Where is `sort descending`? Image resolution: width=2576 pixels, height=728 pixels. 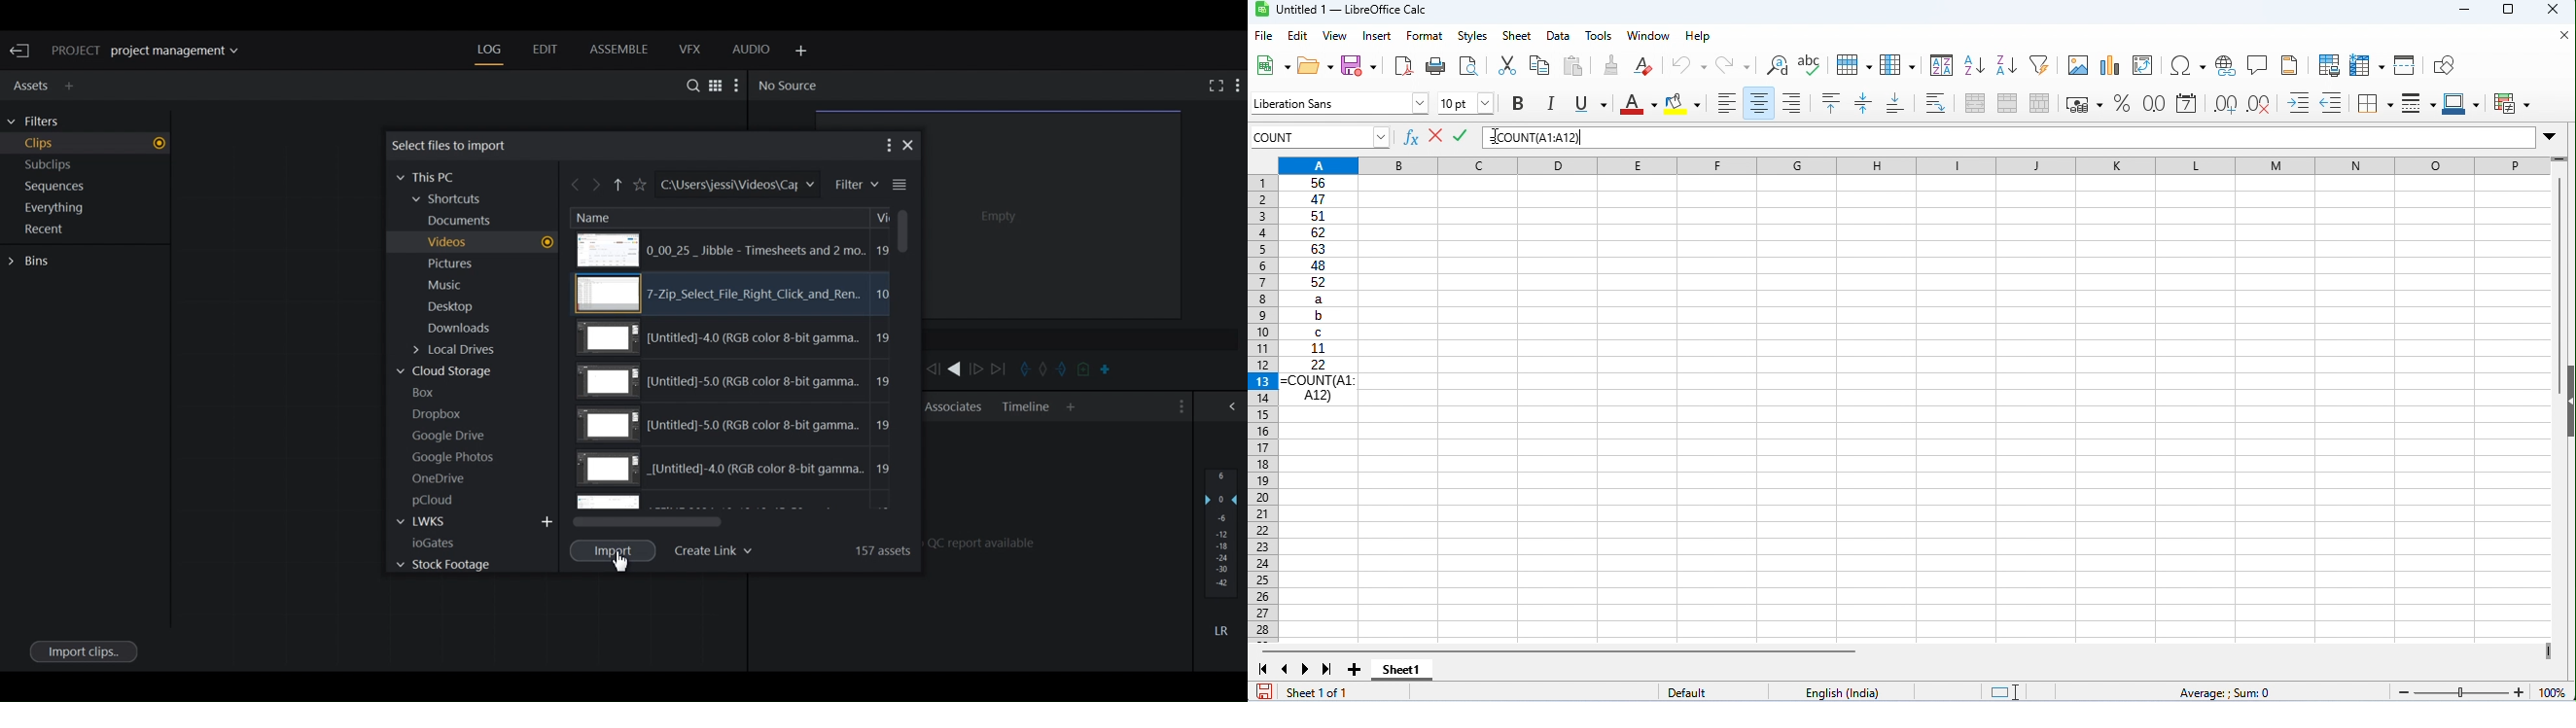 sort descending is located at coordinates (2004, 64).